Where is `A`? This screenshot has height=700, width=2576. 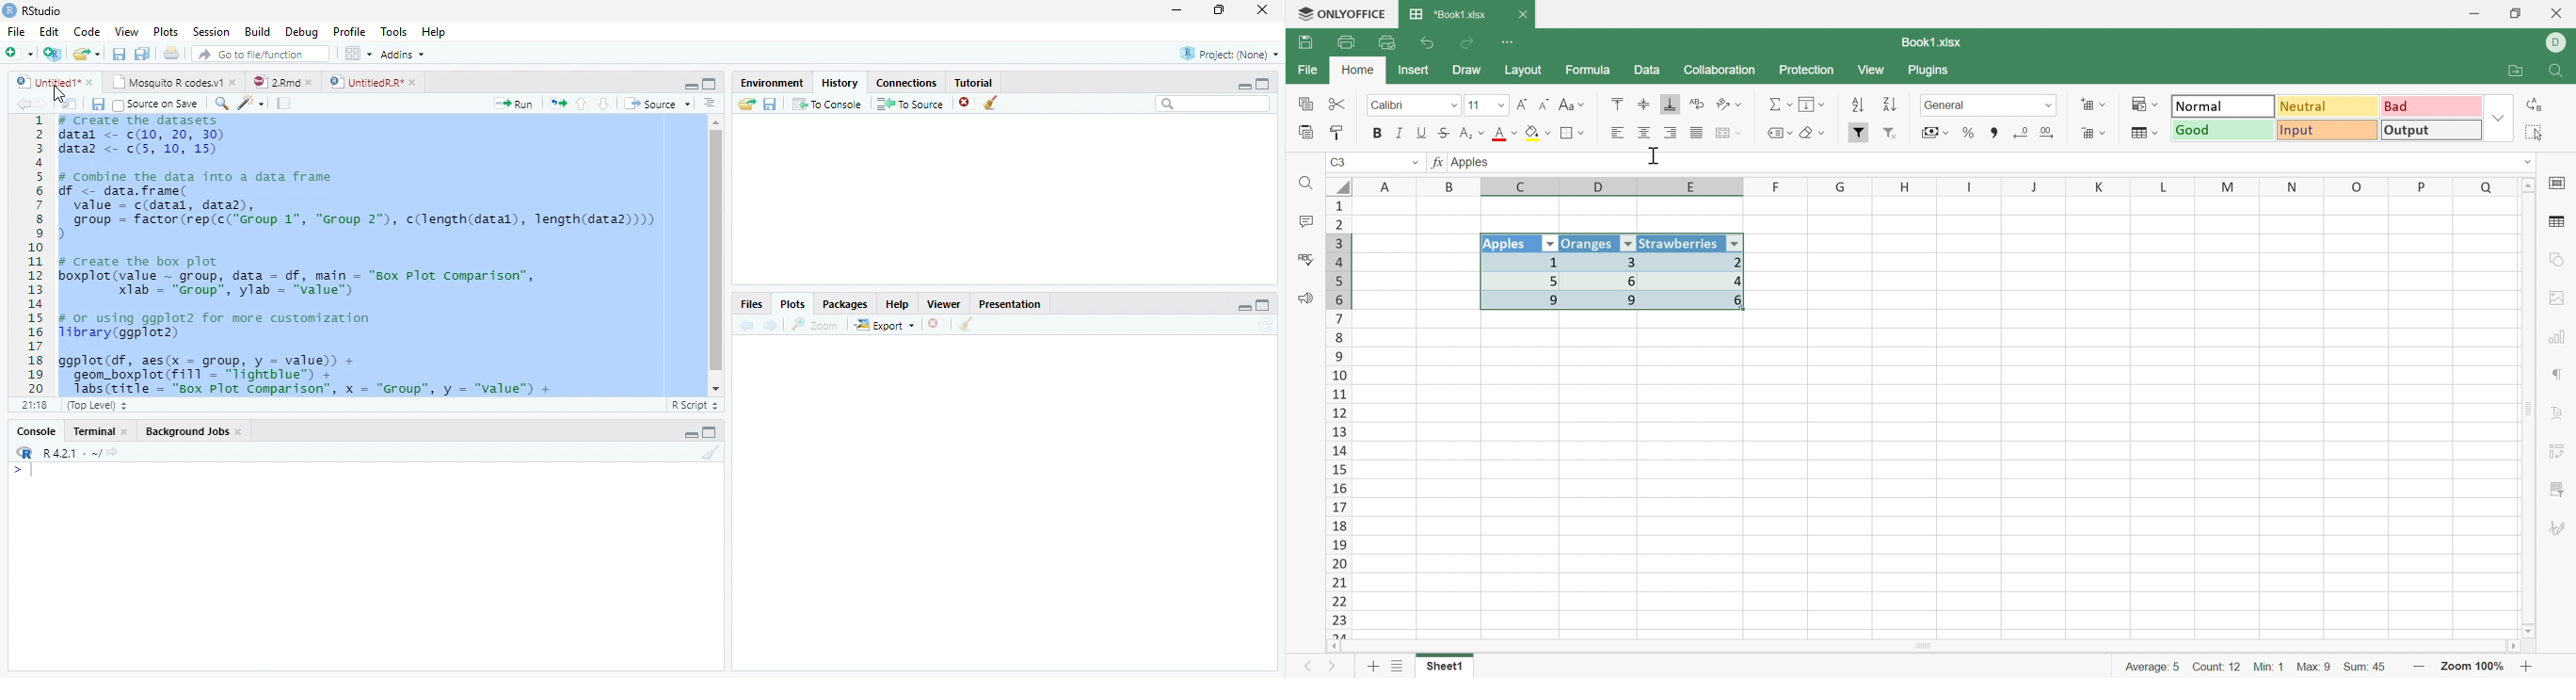 A is located at coordinates (1386, 185).